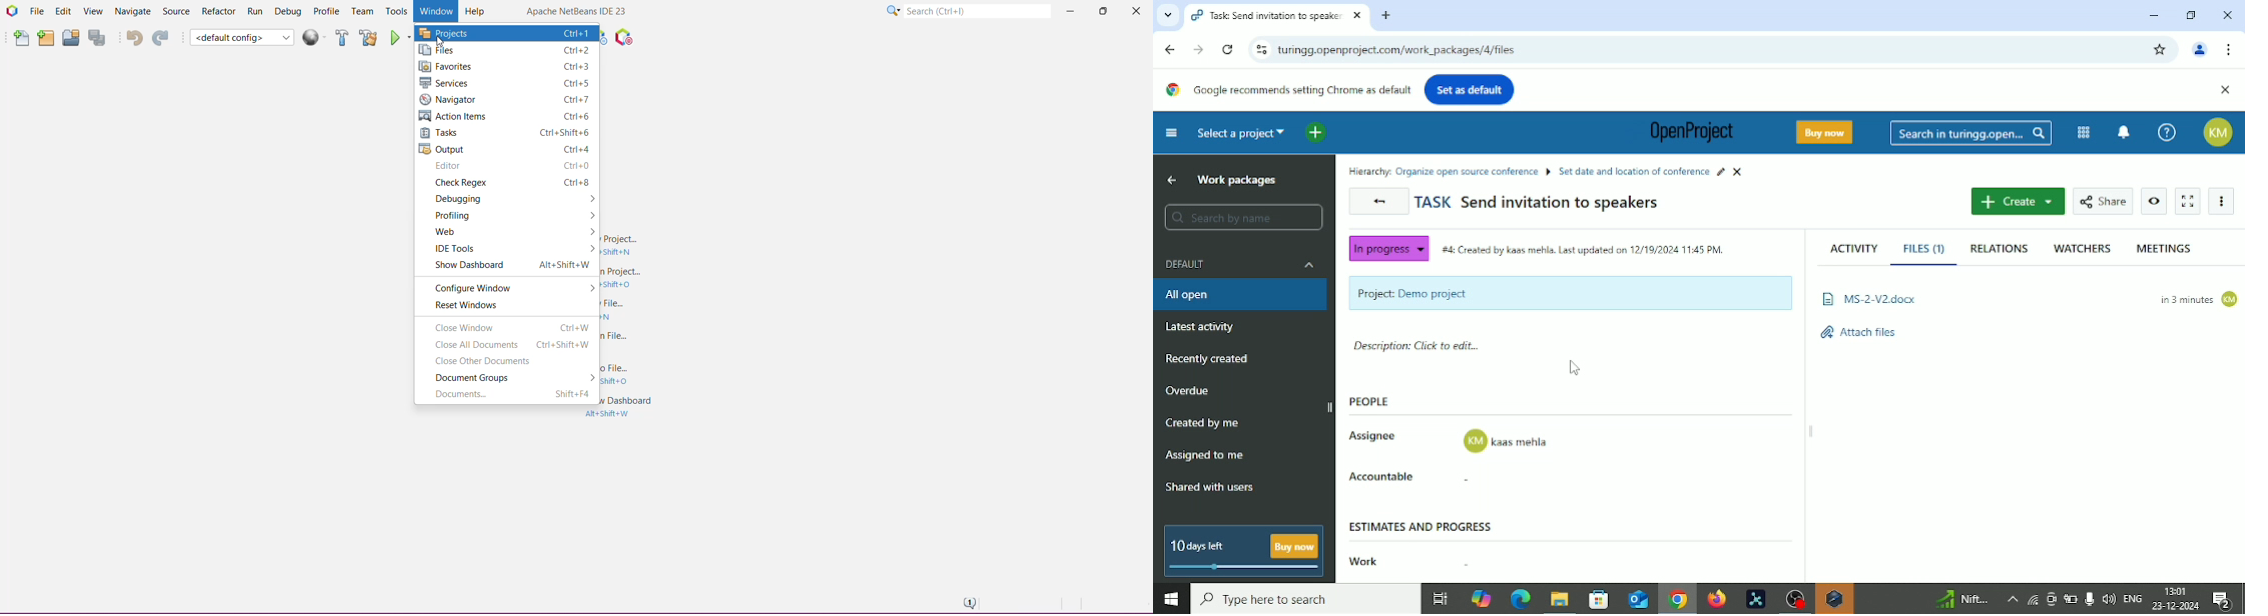 The height and width of the screenshot is (616, 2268). What do you see at coordinates (1243, 180) in the screenshot?
I see `Work packages` at bounding box center [1243, 180].